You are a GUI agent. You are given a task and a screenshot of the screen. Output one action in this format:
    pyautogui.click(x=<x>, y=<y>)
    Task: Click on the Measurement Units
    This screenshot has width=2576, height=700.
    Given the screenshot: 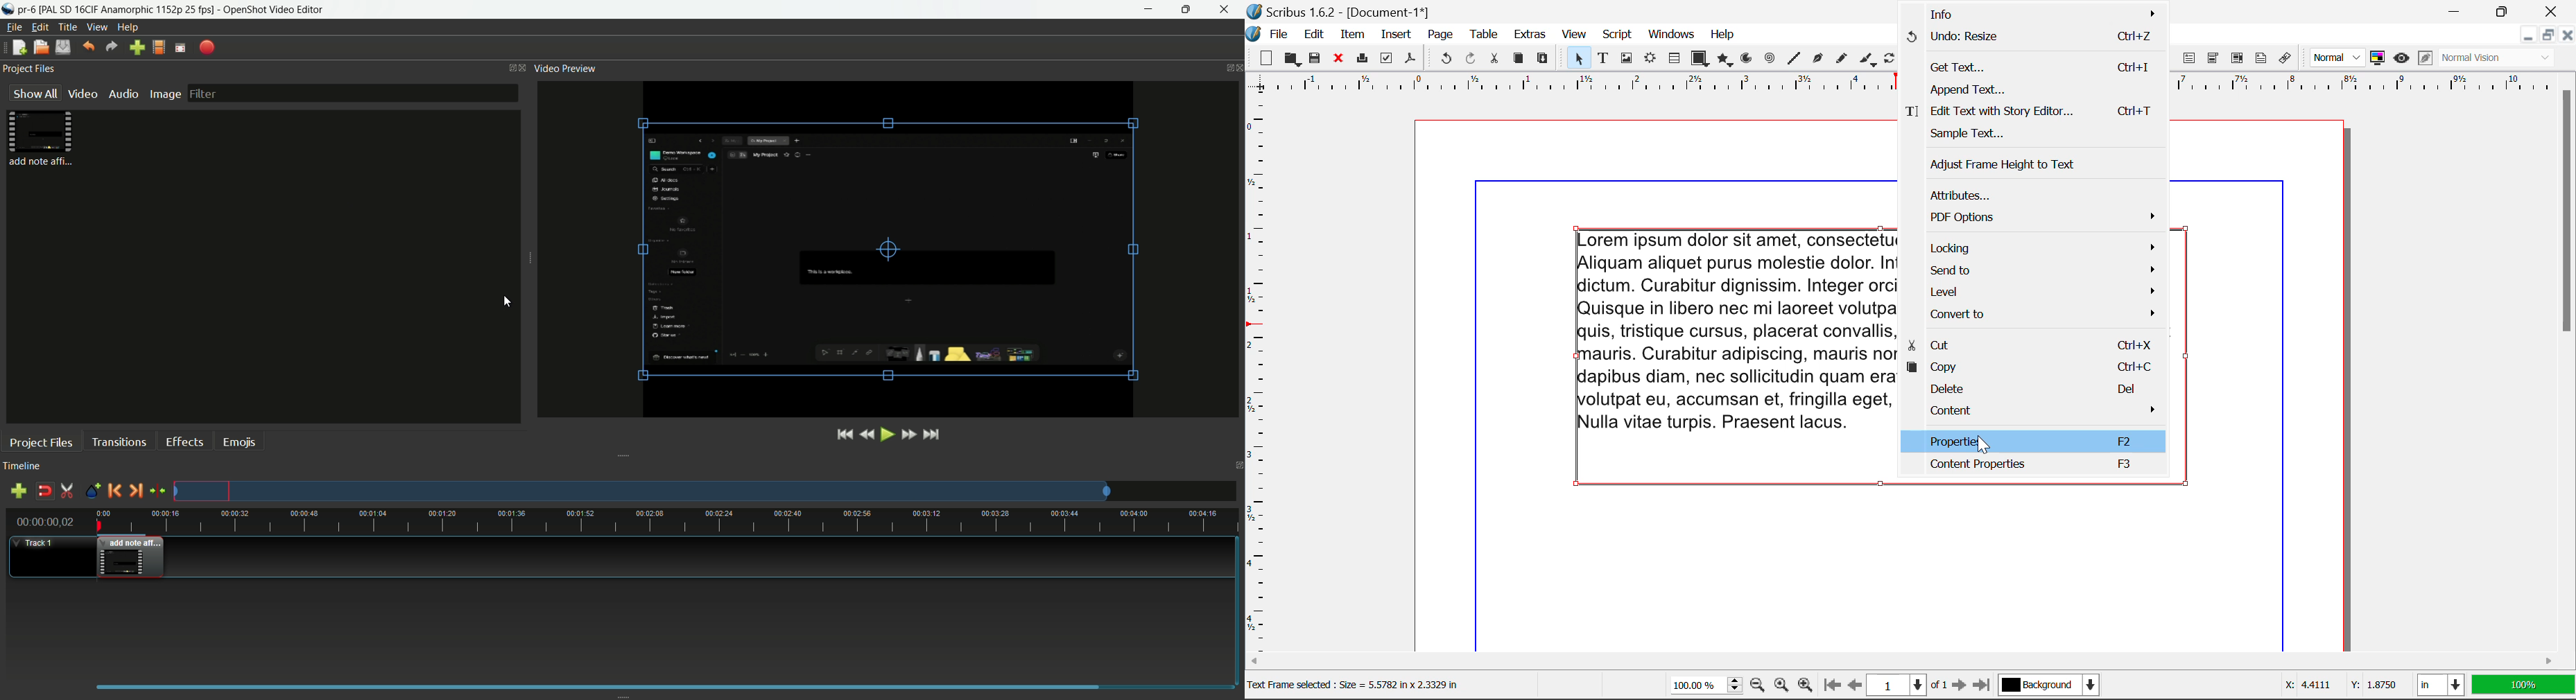 What is the action you would take?
    pyautogui.click(x=2442, y=687)
    